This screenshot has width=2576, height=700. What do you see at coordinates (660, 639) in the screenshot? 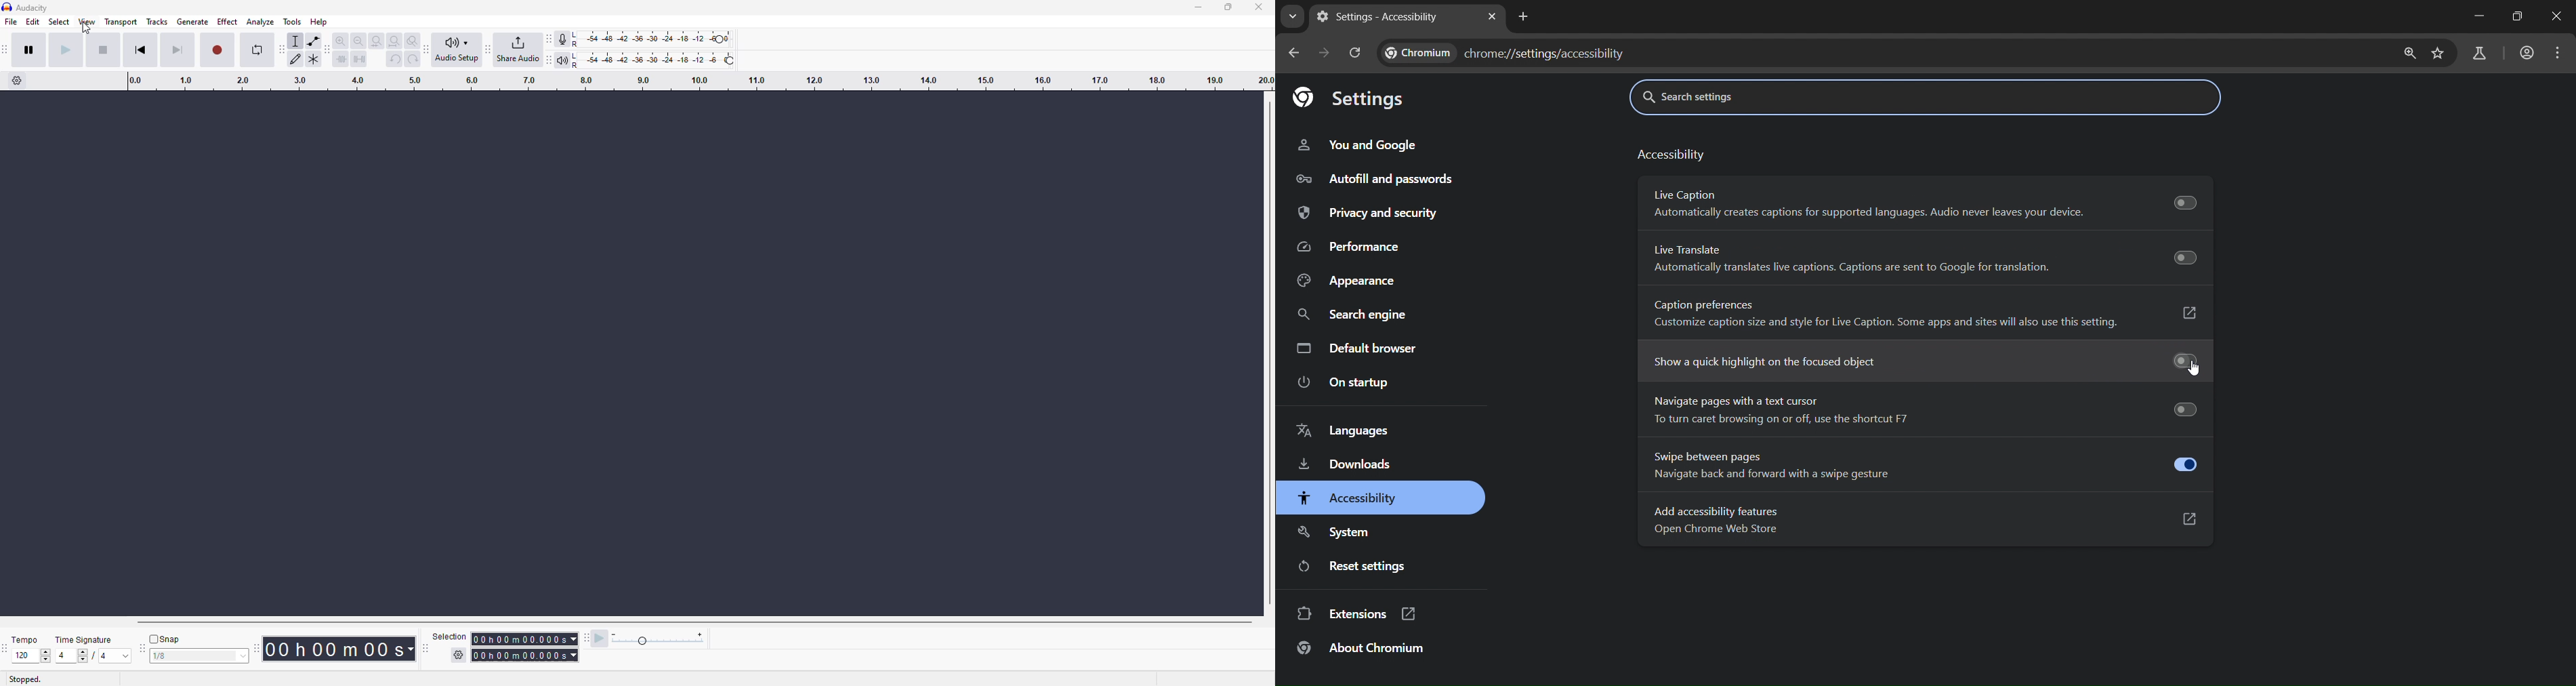
I see `playback speed` at bounding box center [660, 639].